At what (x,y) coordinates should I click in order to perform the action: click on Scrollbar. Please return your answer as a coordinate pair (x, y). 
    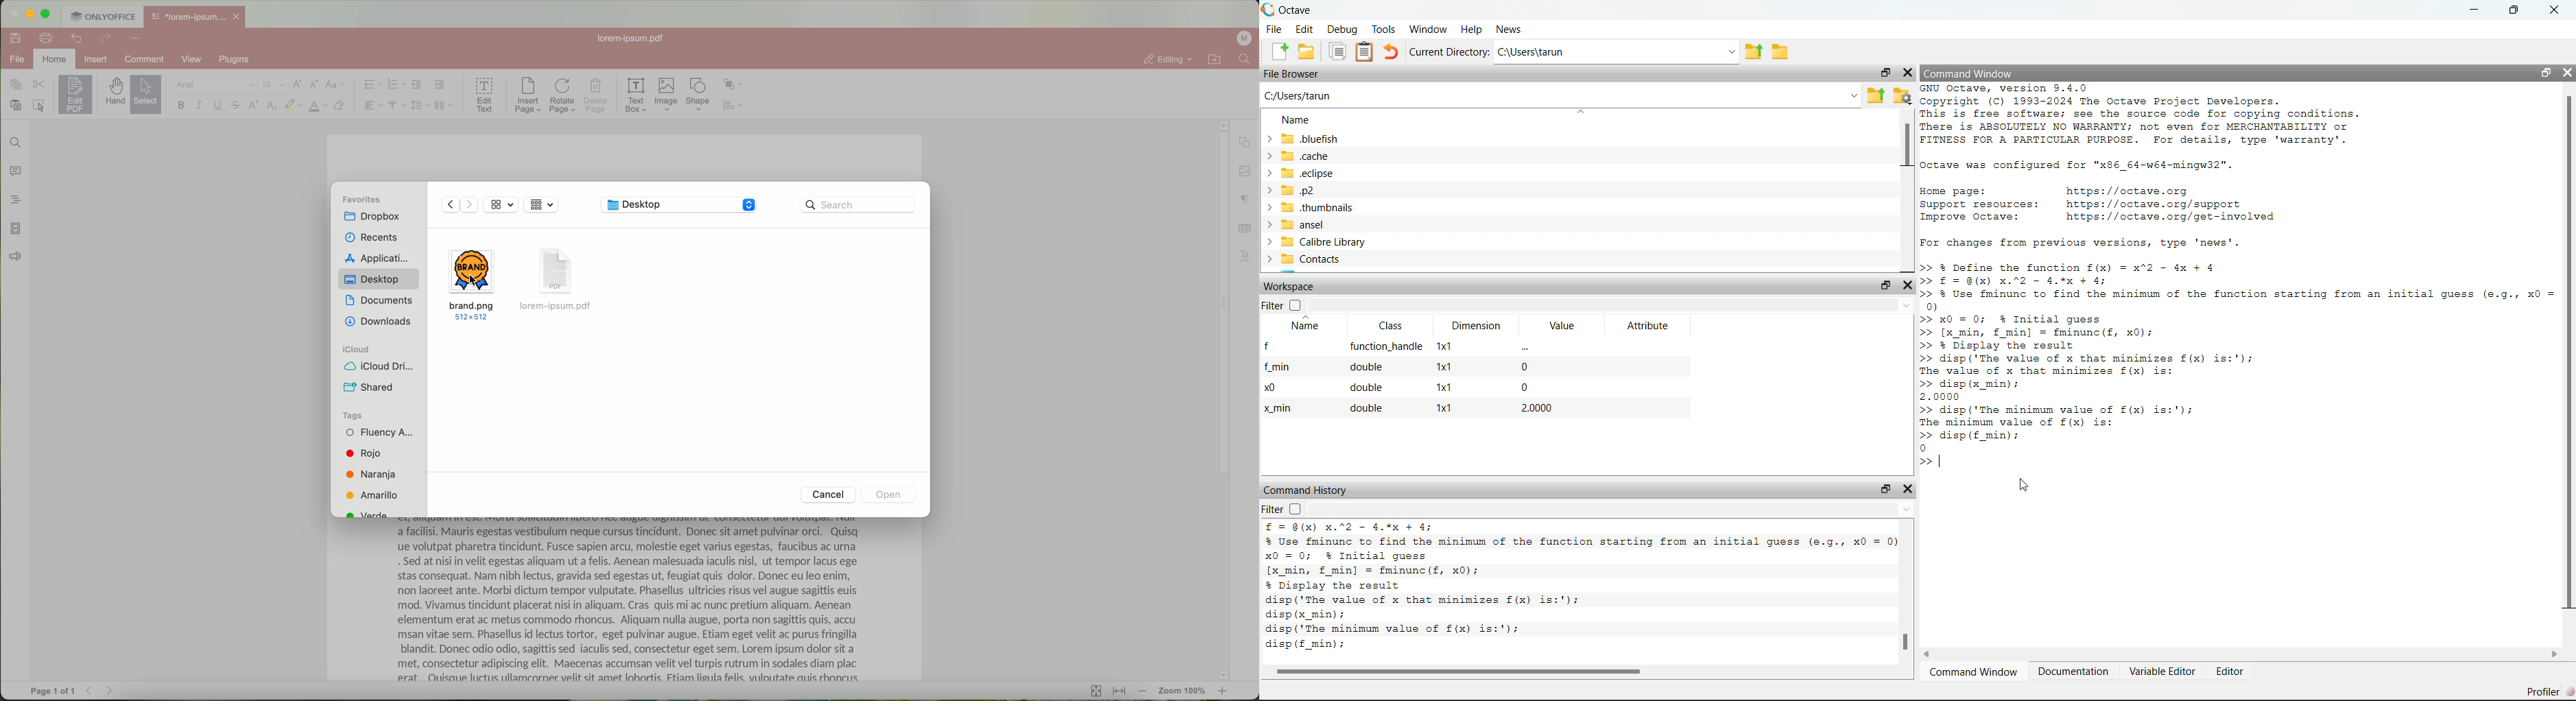
    Looking at the image, I should click on (1469, 669).